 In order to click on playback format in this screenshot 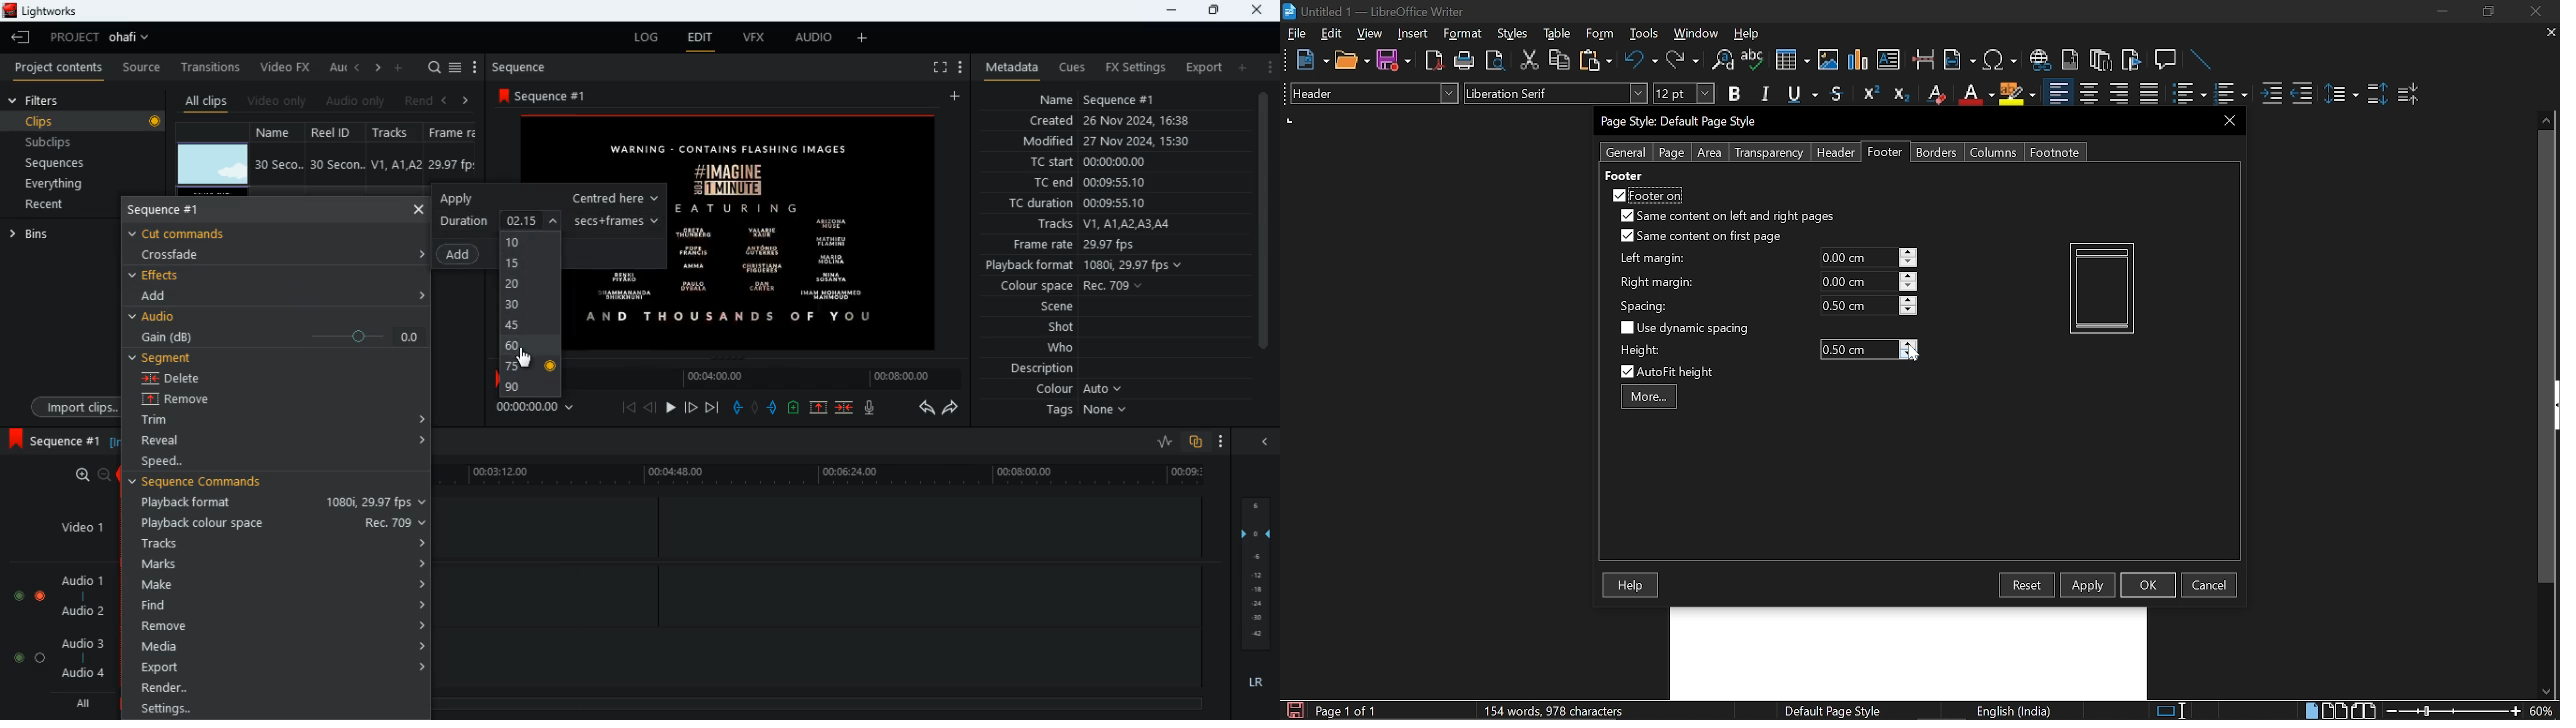, I will do `click(1090, 267)`.